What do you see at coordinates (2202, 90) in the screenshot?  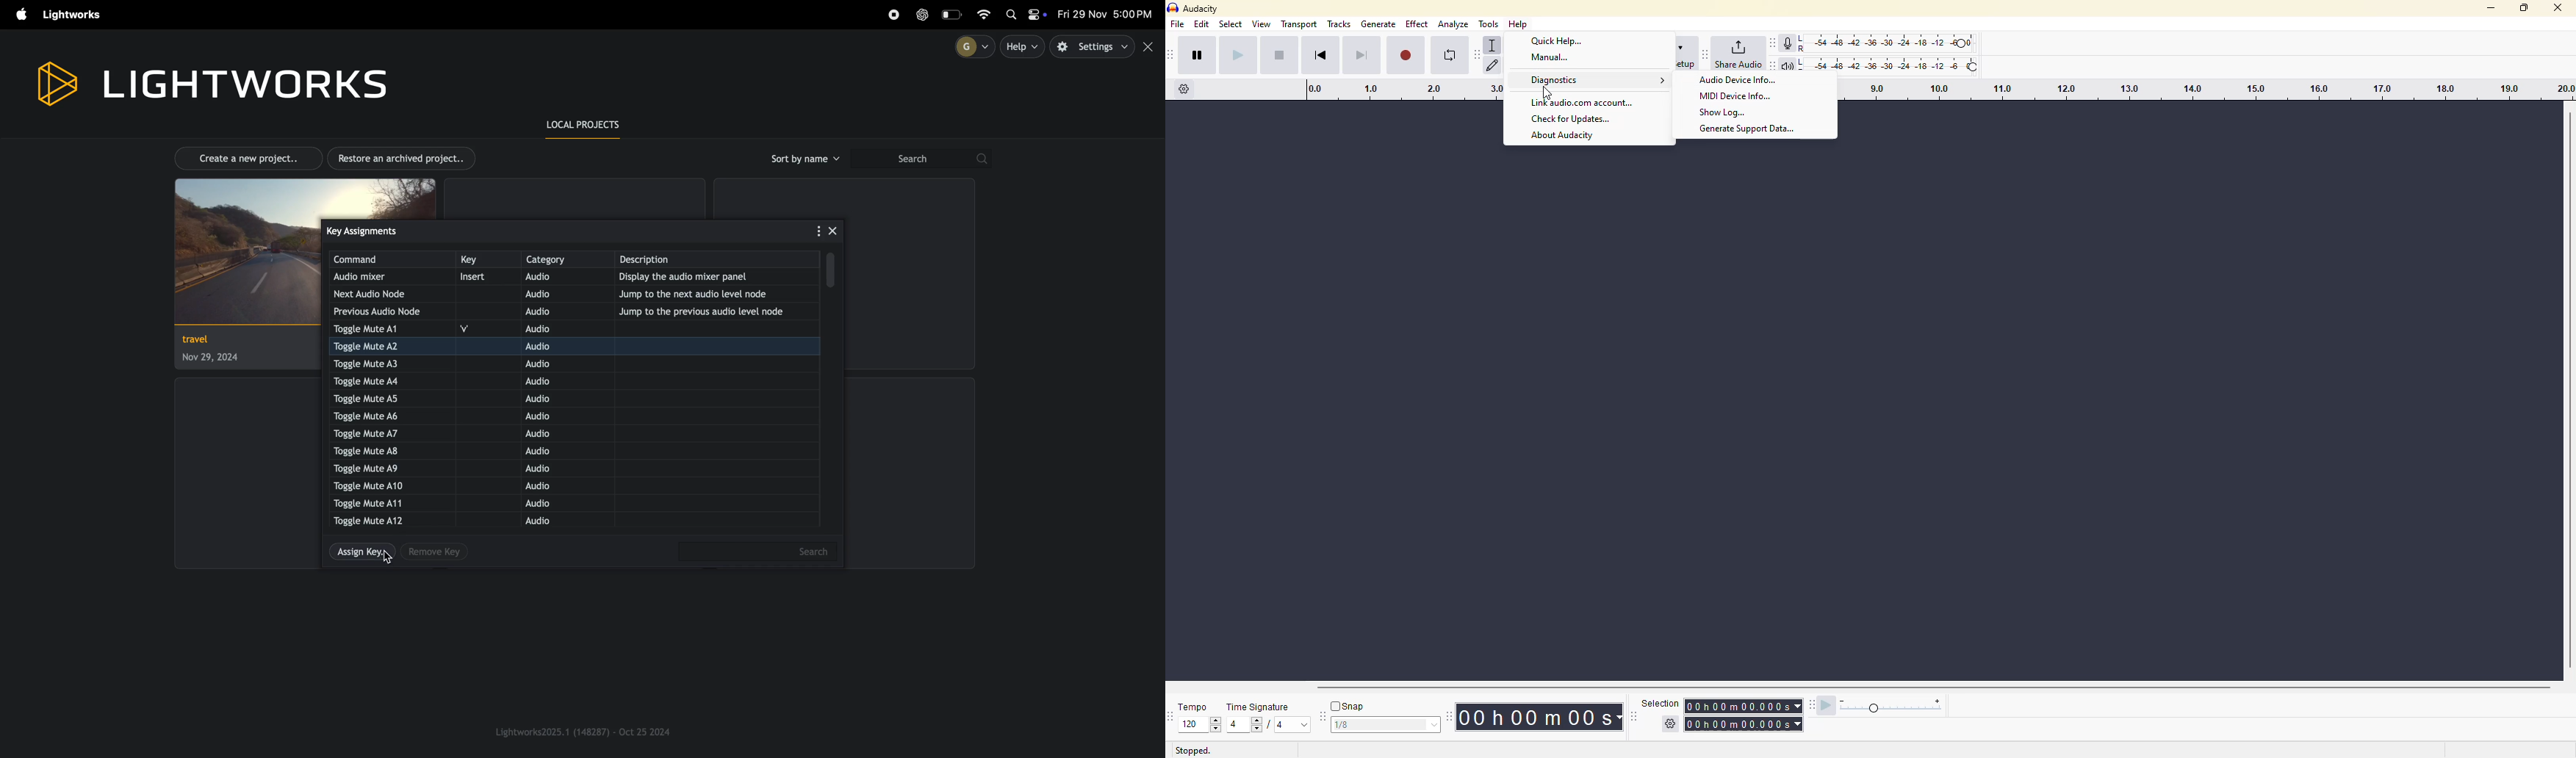 I see `click and drag to define a looping region` at bounding box center [2202, 90].